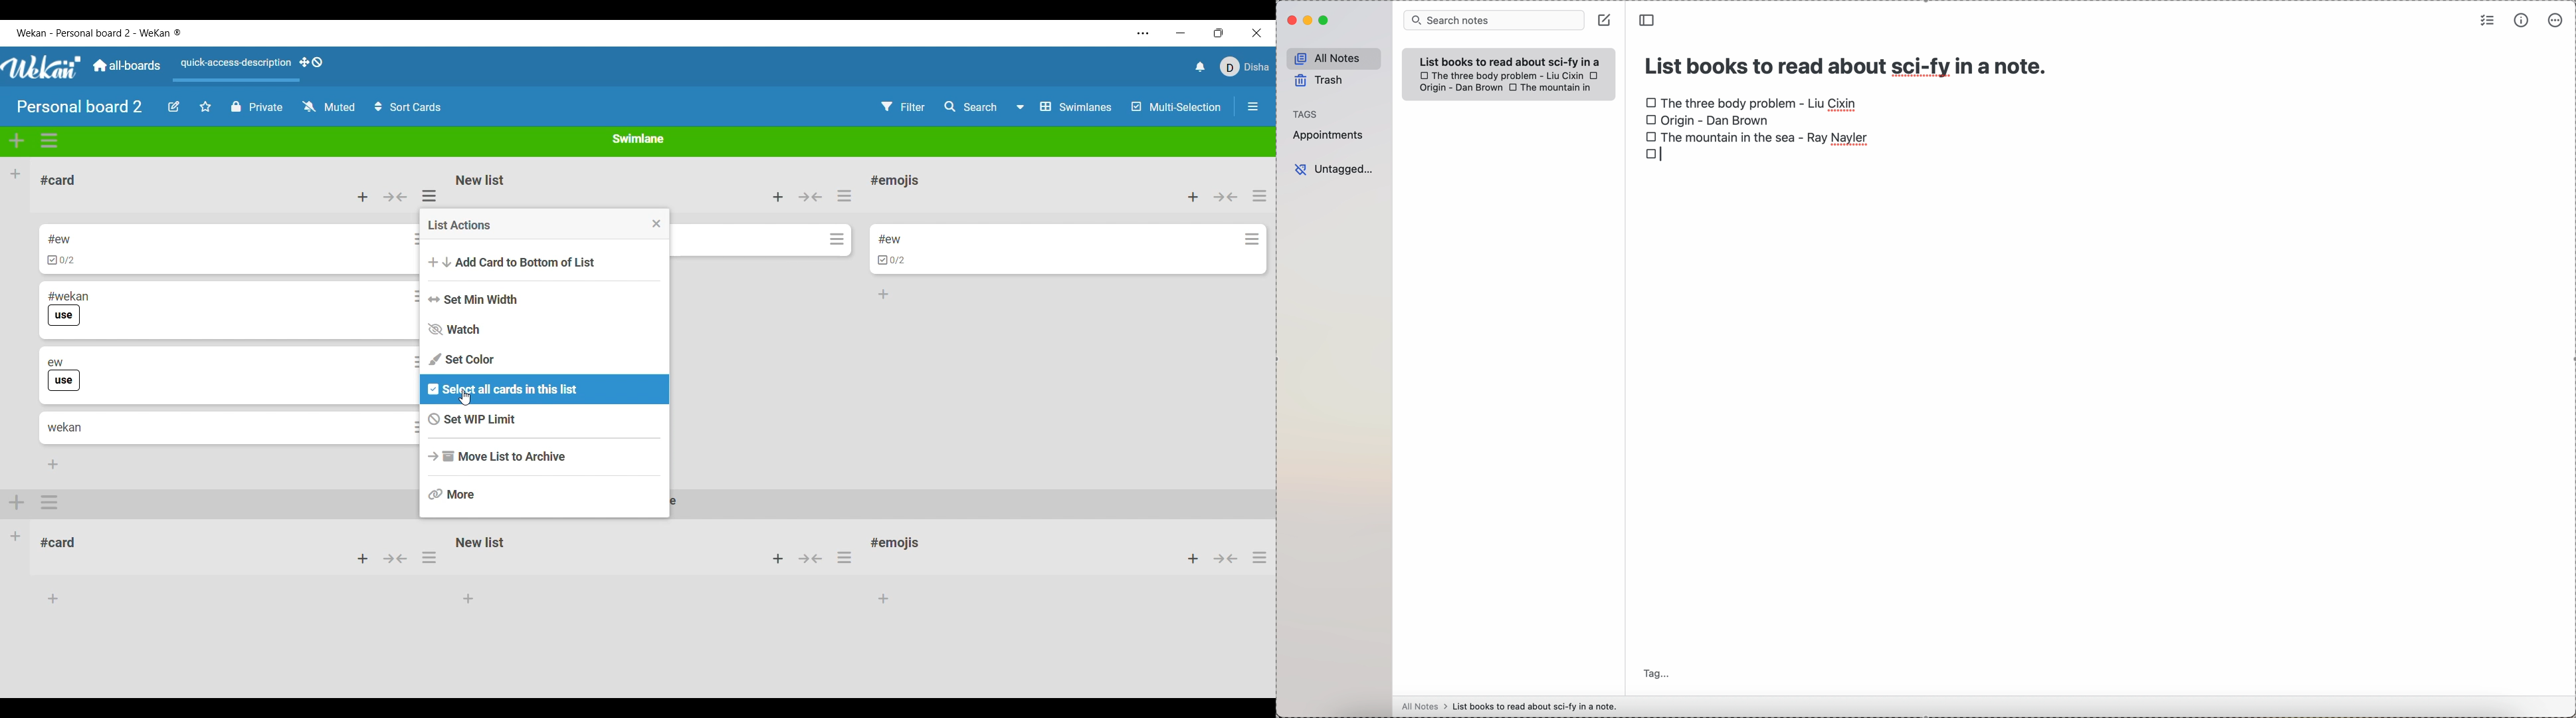 The height and width of the screenshot is (728, 2576). I want to click on Move list too archive, so click(545, 457).